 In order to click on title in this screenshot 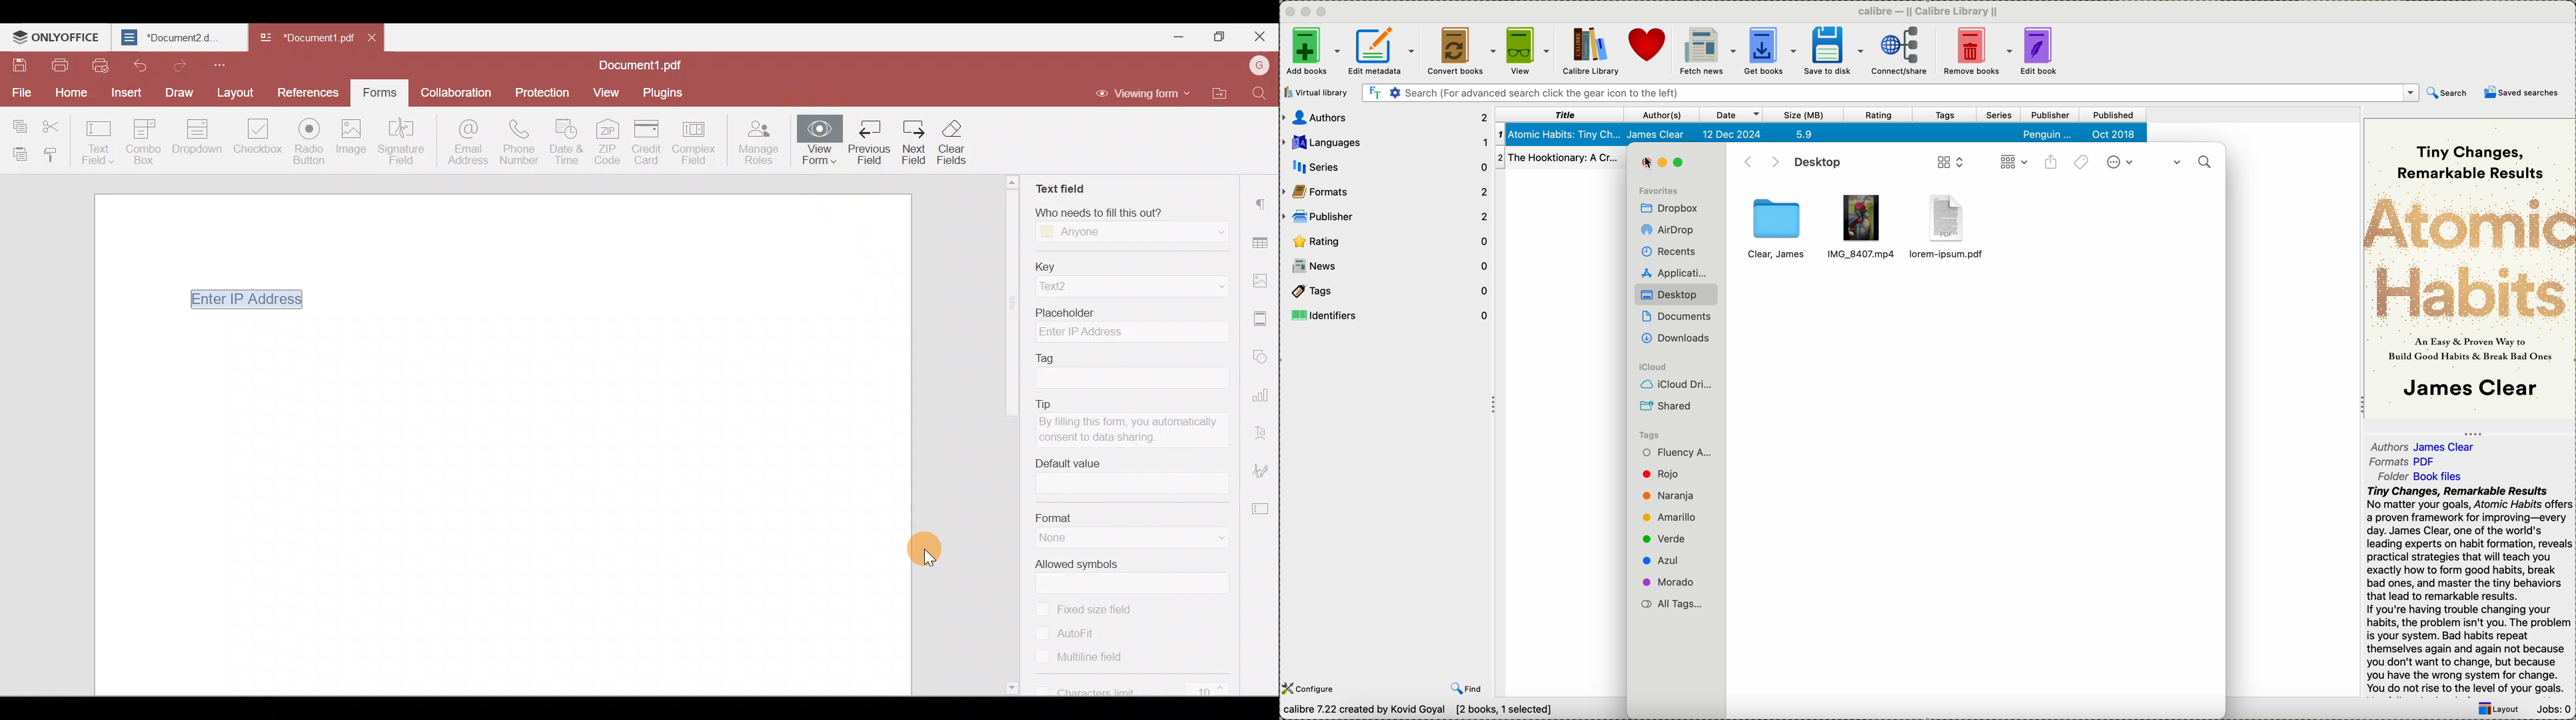, I will do `click(1560, 114)`.